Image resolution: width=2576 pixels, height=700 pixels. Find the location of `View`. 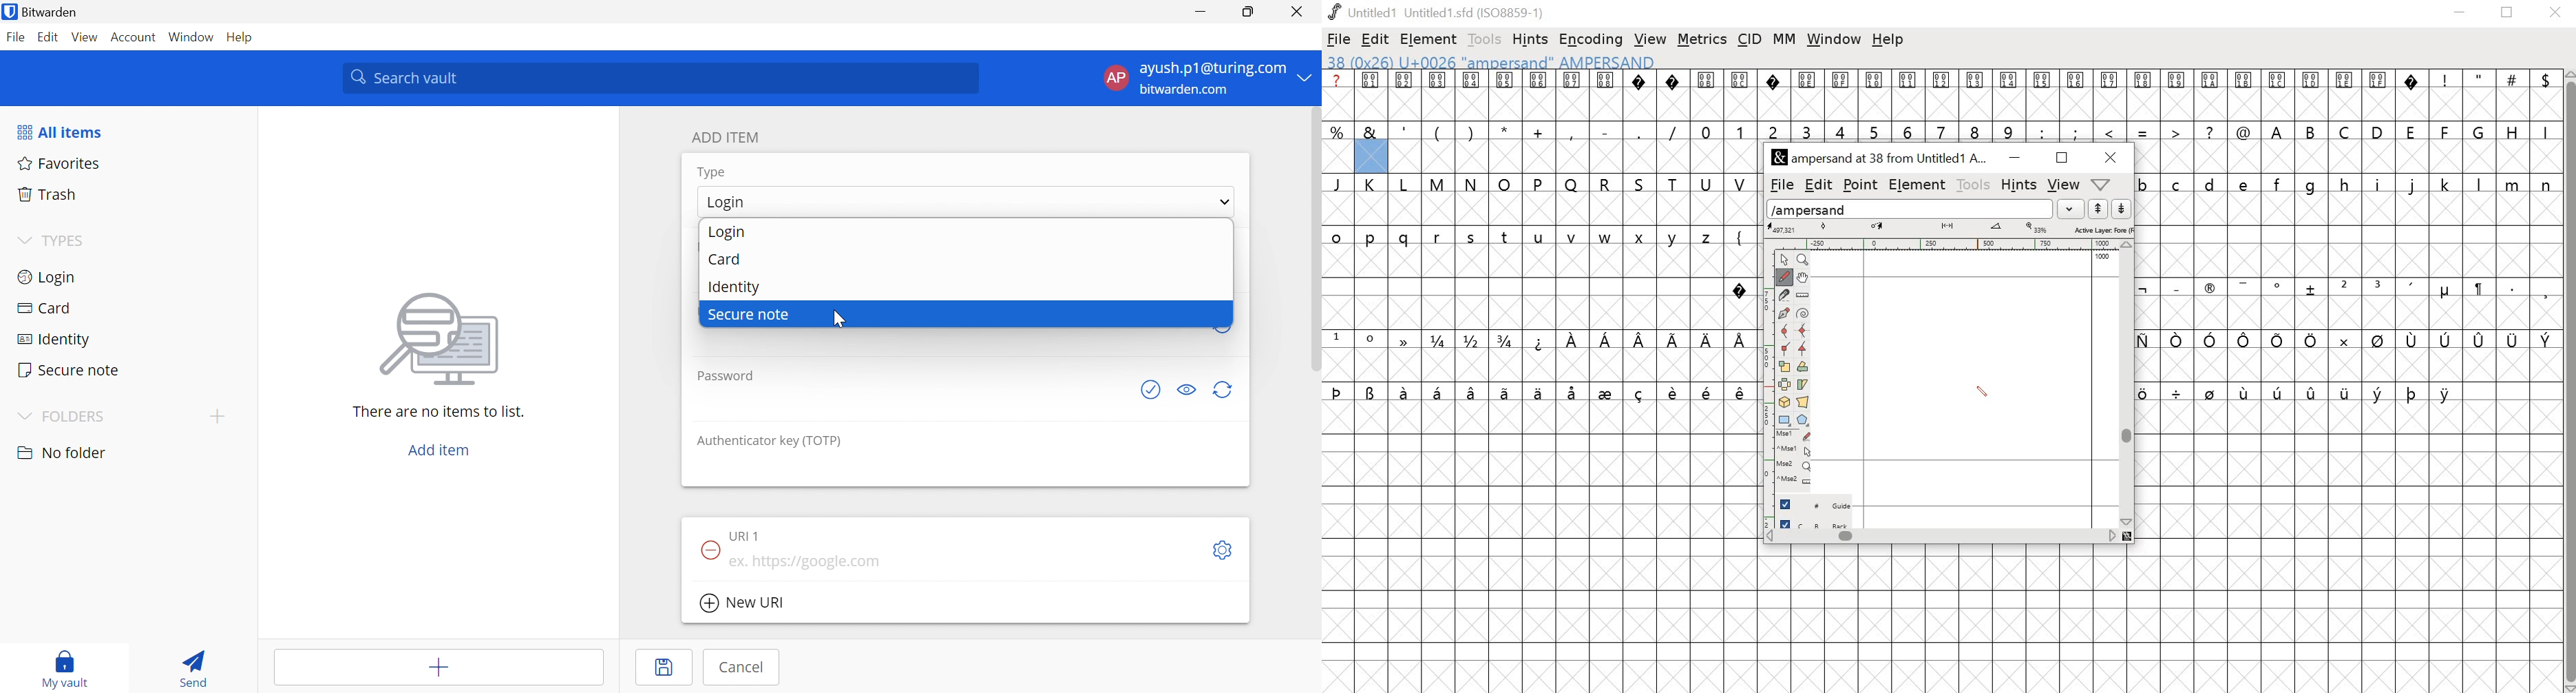

View is located at coordinates (85, 39).